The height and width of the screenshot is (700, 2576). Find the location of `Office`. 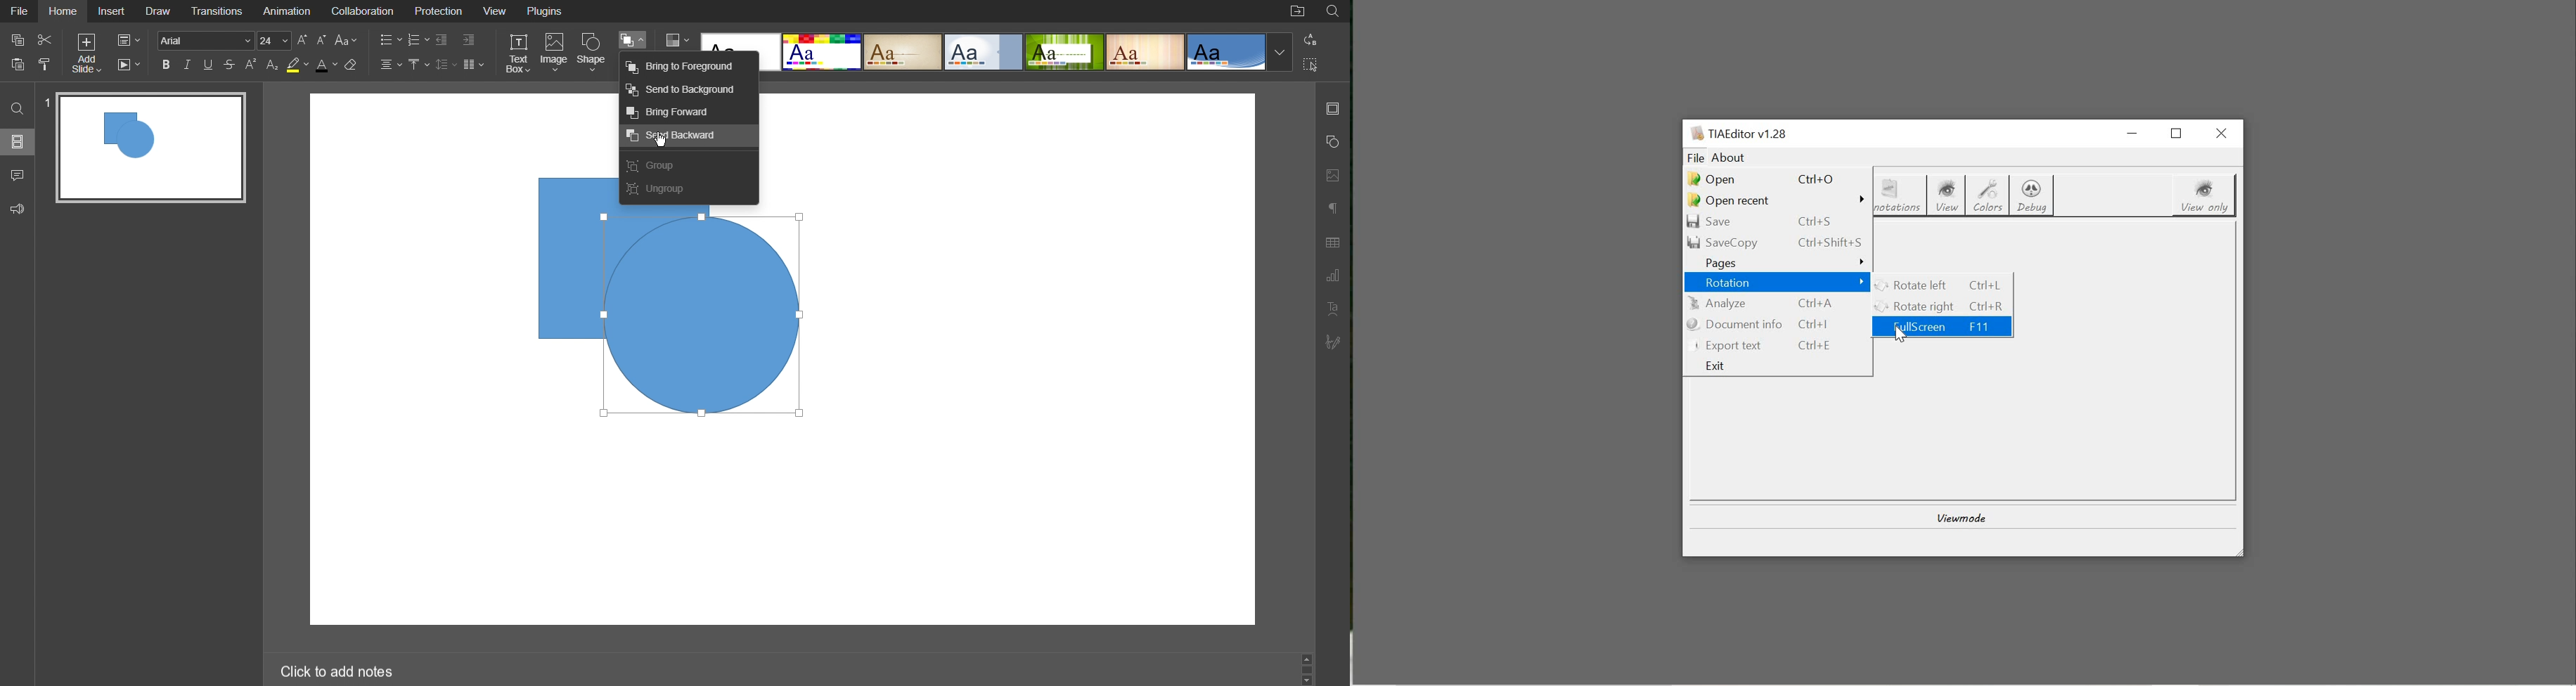

Office is located at coordinates (1228, 52).